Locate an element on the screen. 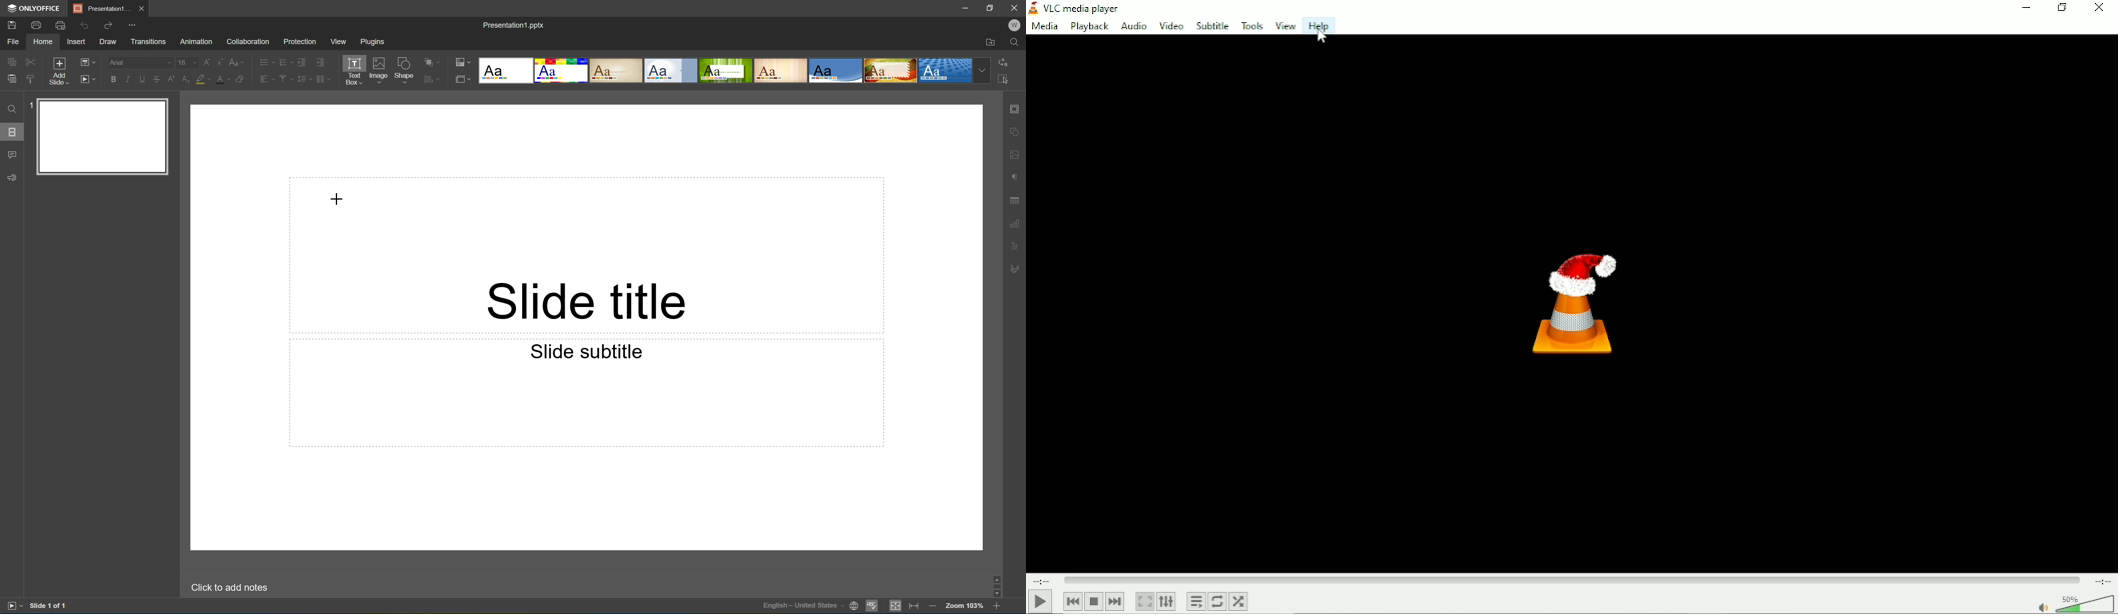  Save is located at coordinates (10, 24).